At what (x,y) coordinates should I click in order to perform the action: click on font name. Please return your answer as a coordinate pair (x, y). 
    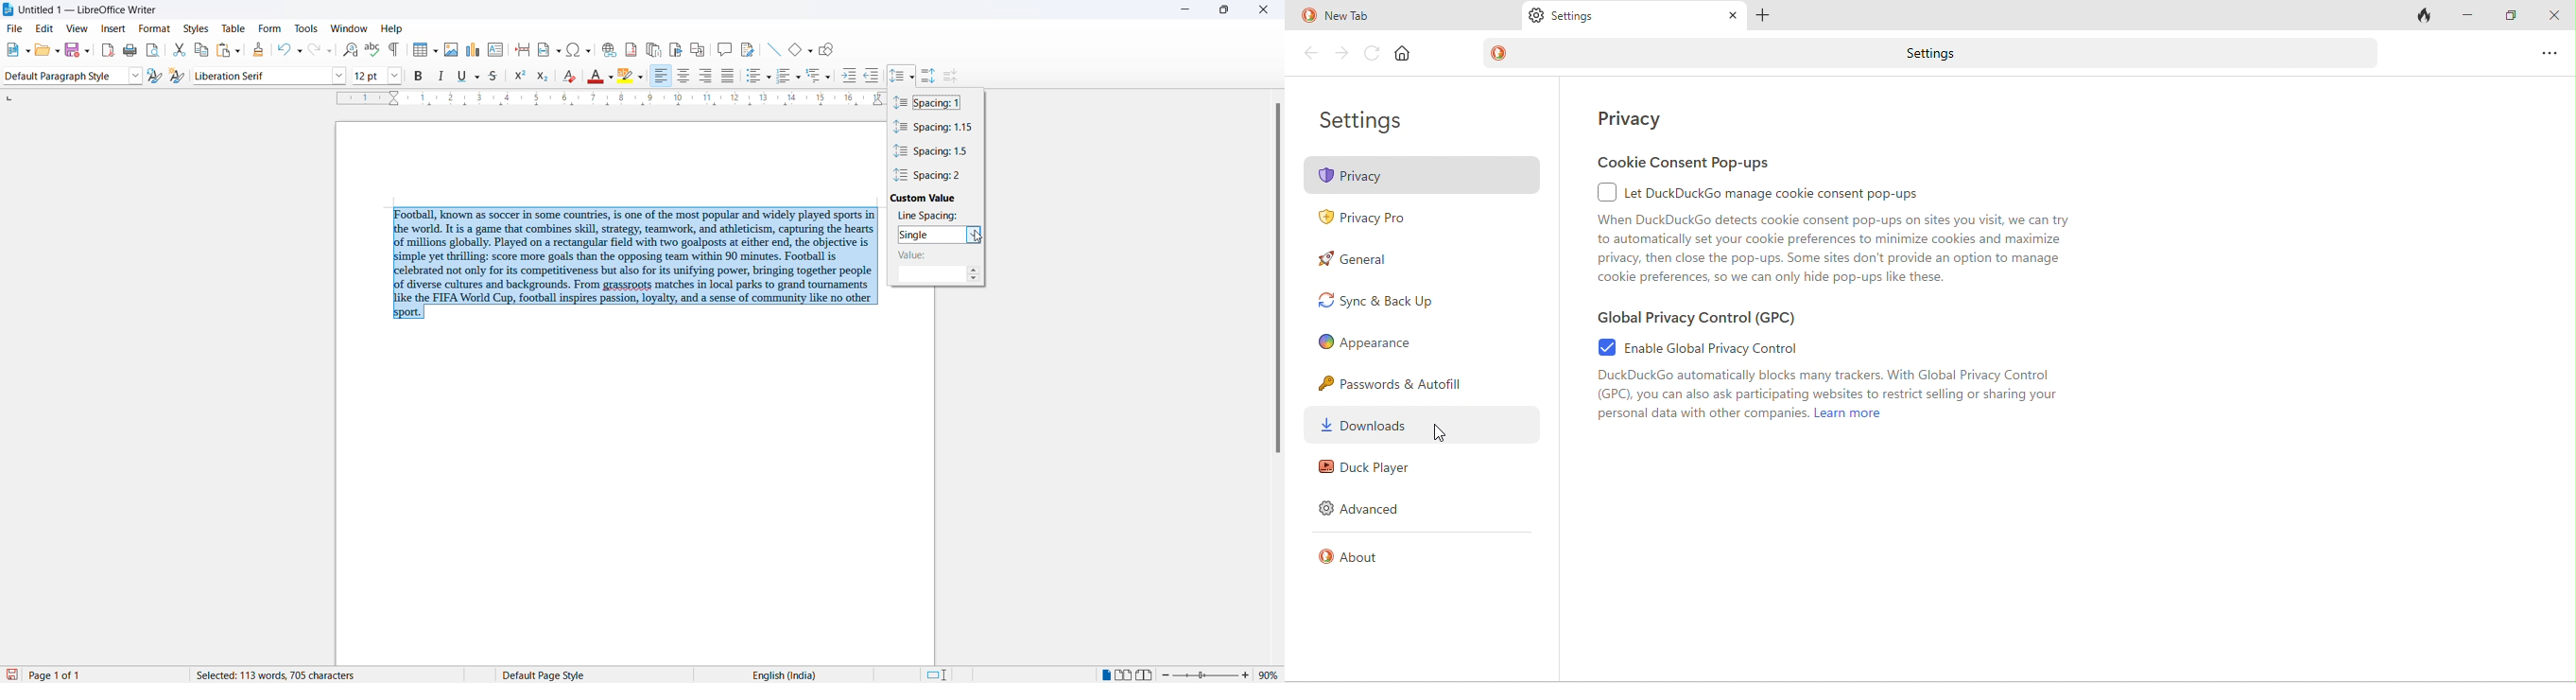
    Looking at the image, I should click on (260, 75).